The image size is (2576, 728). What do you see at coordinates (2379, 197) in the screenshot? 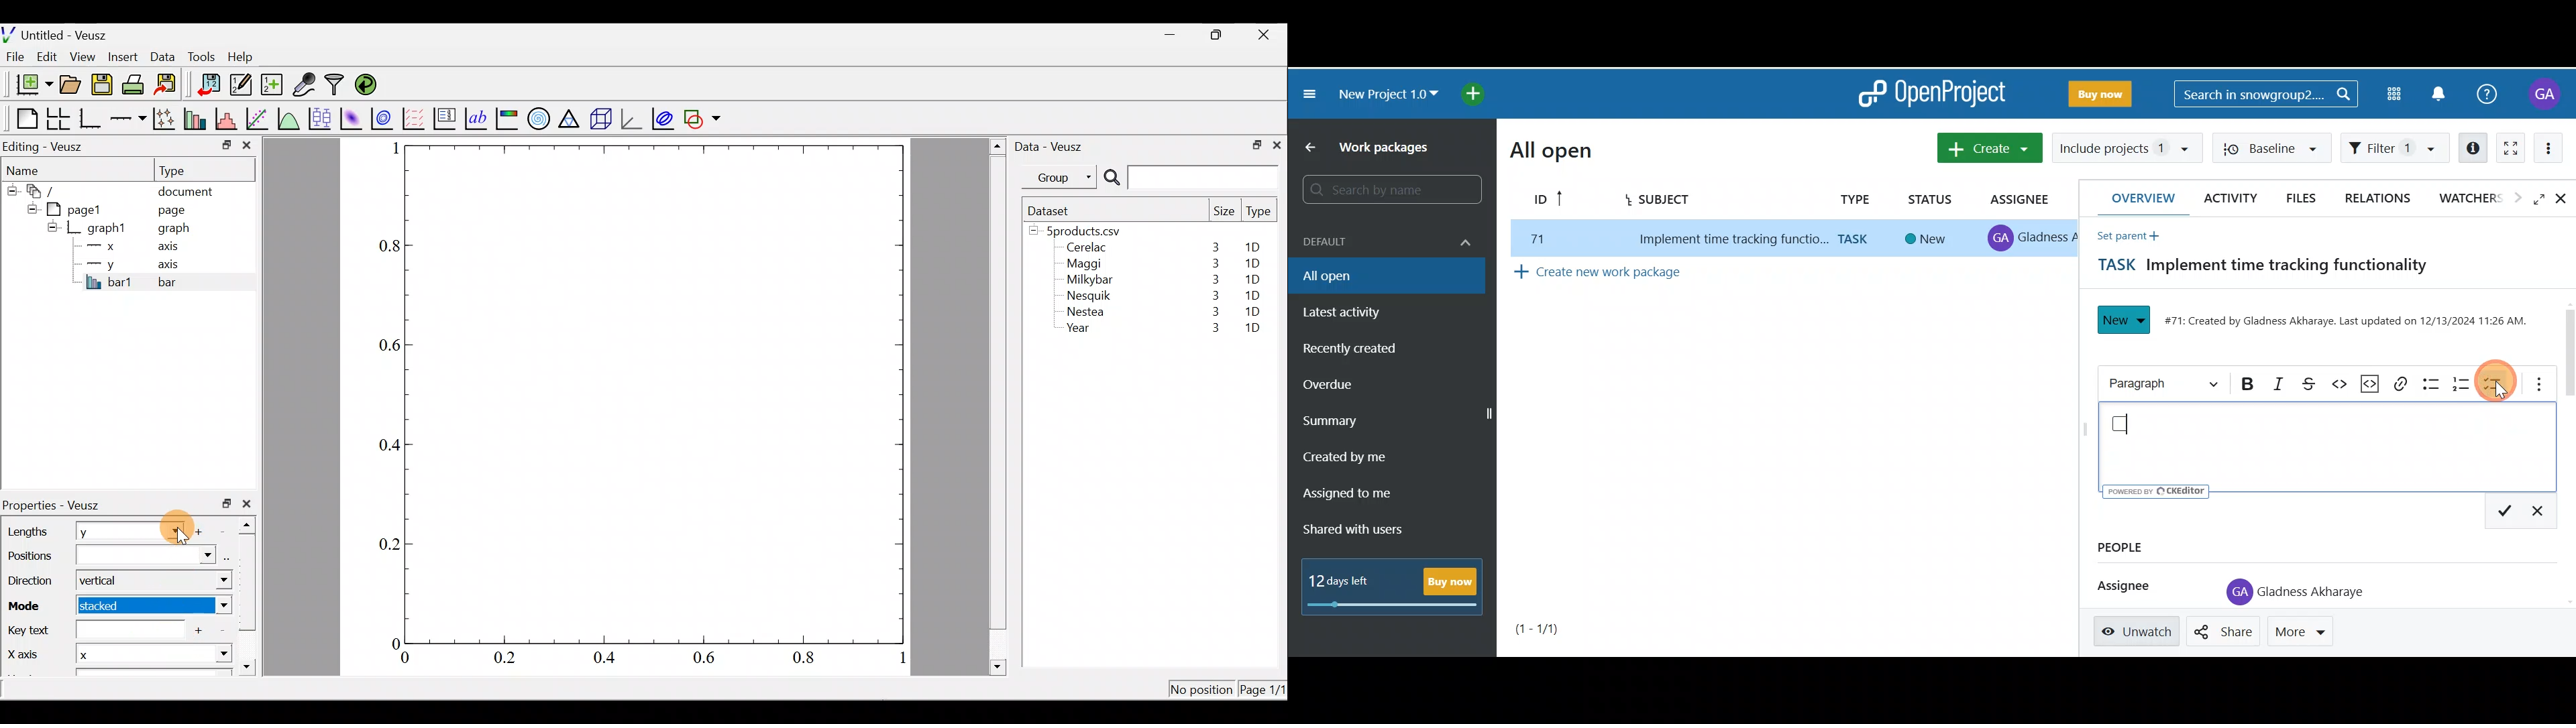
I see `Relations` at bounding box center [2379, 197].